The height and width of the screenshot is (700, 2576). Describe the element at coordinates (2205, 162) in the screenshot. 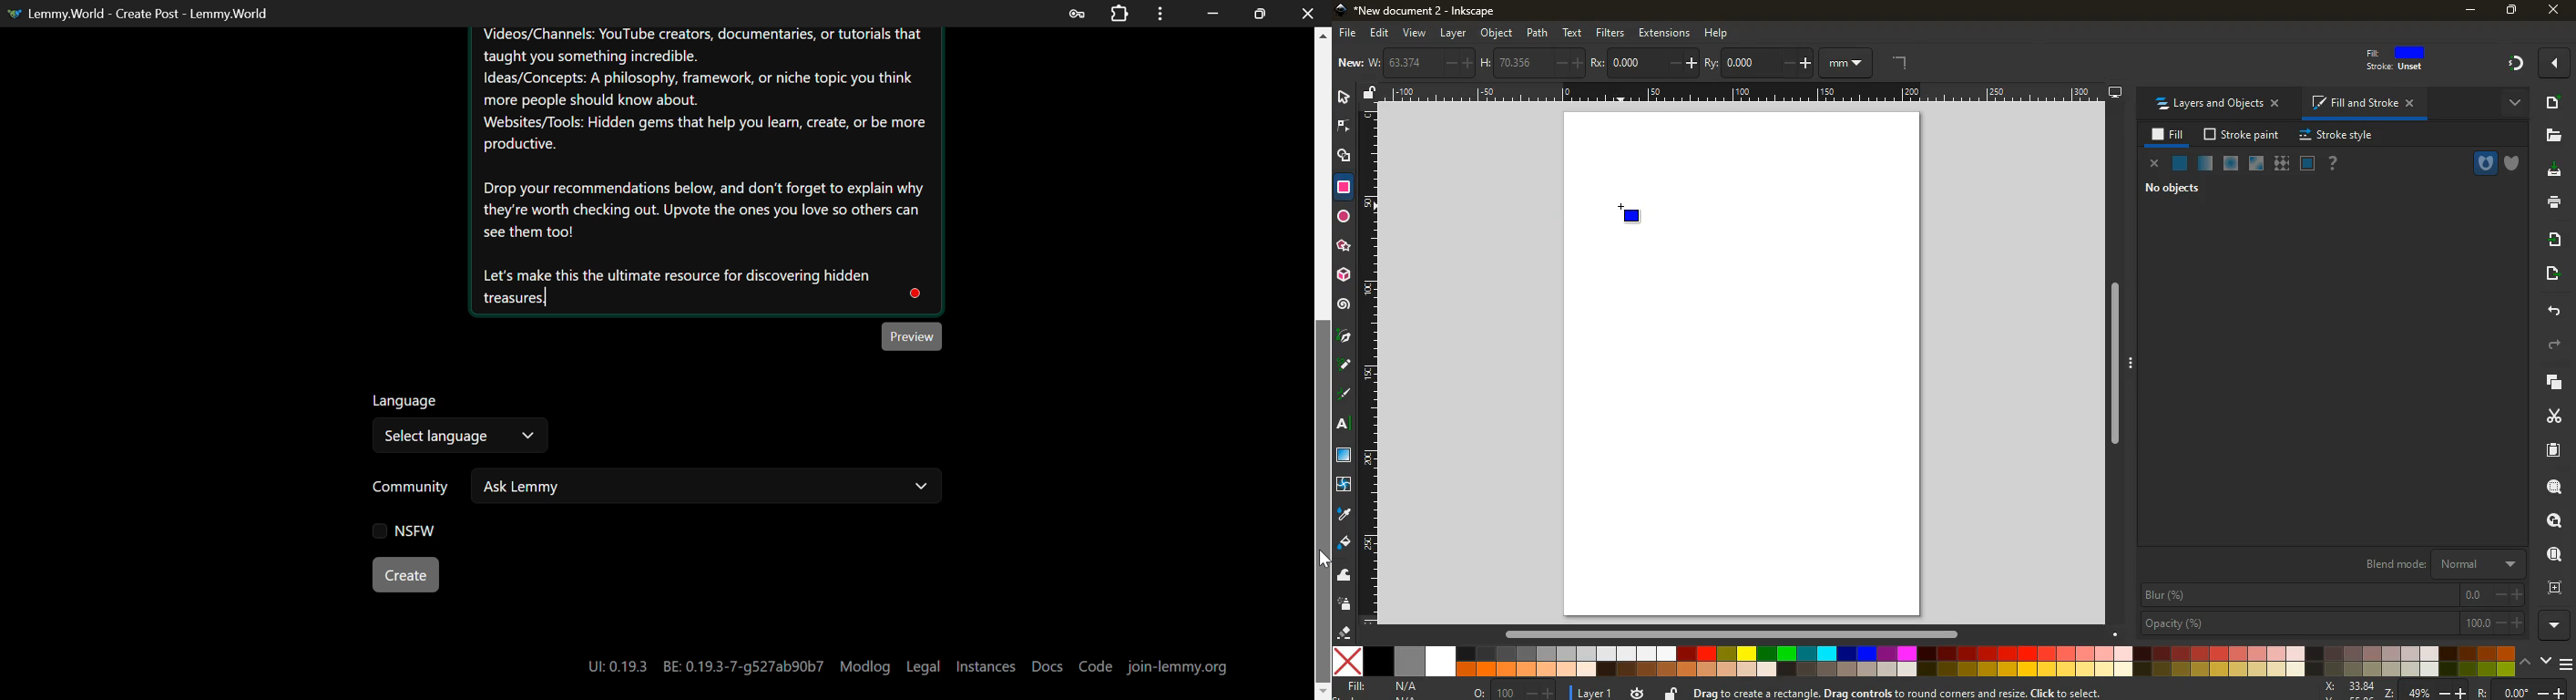

I see `opacity` at that location.